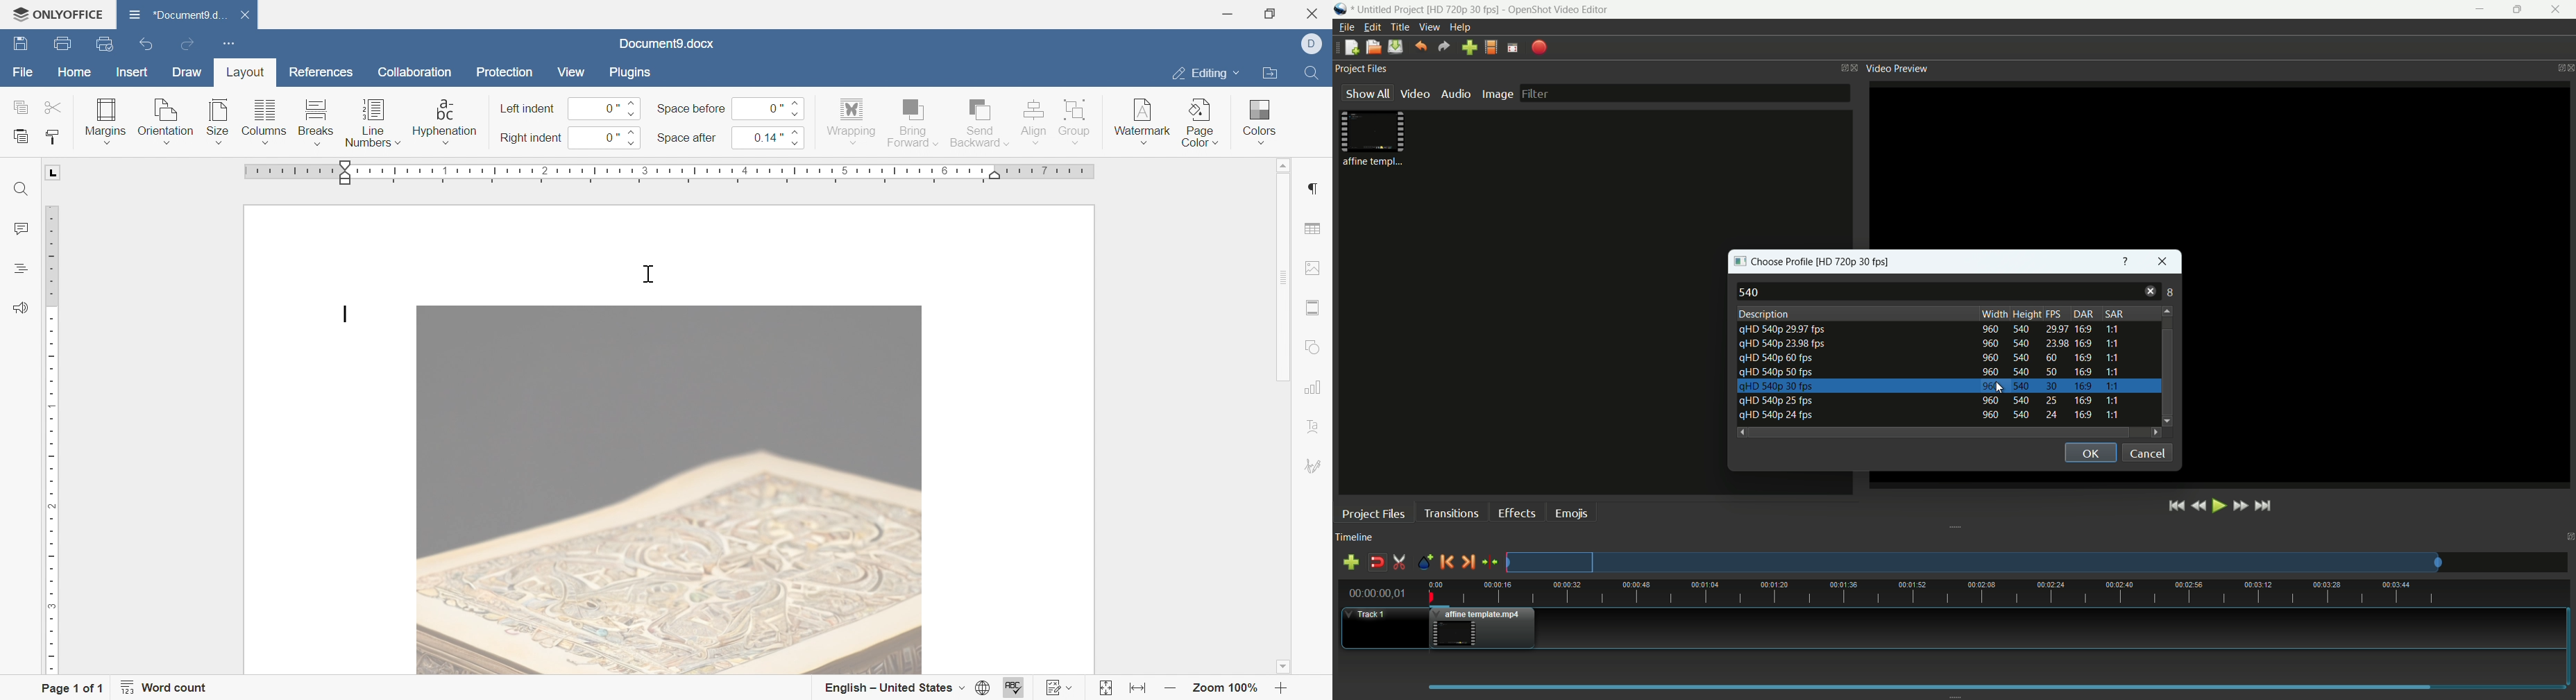  Describe the element at coordinates (1423, 563) in the screenshot. I see `create marker` at that location.